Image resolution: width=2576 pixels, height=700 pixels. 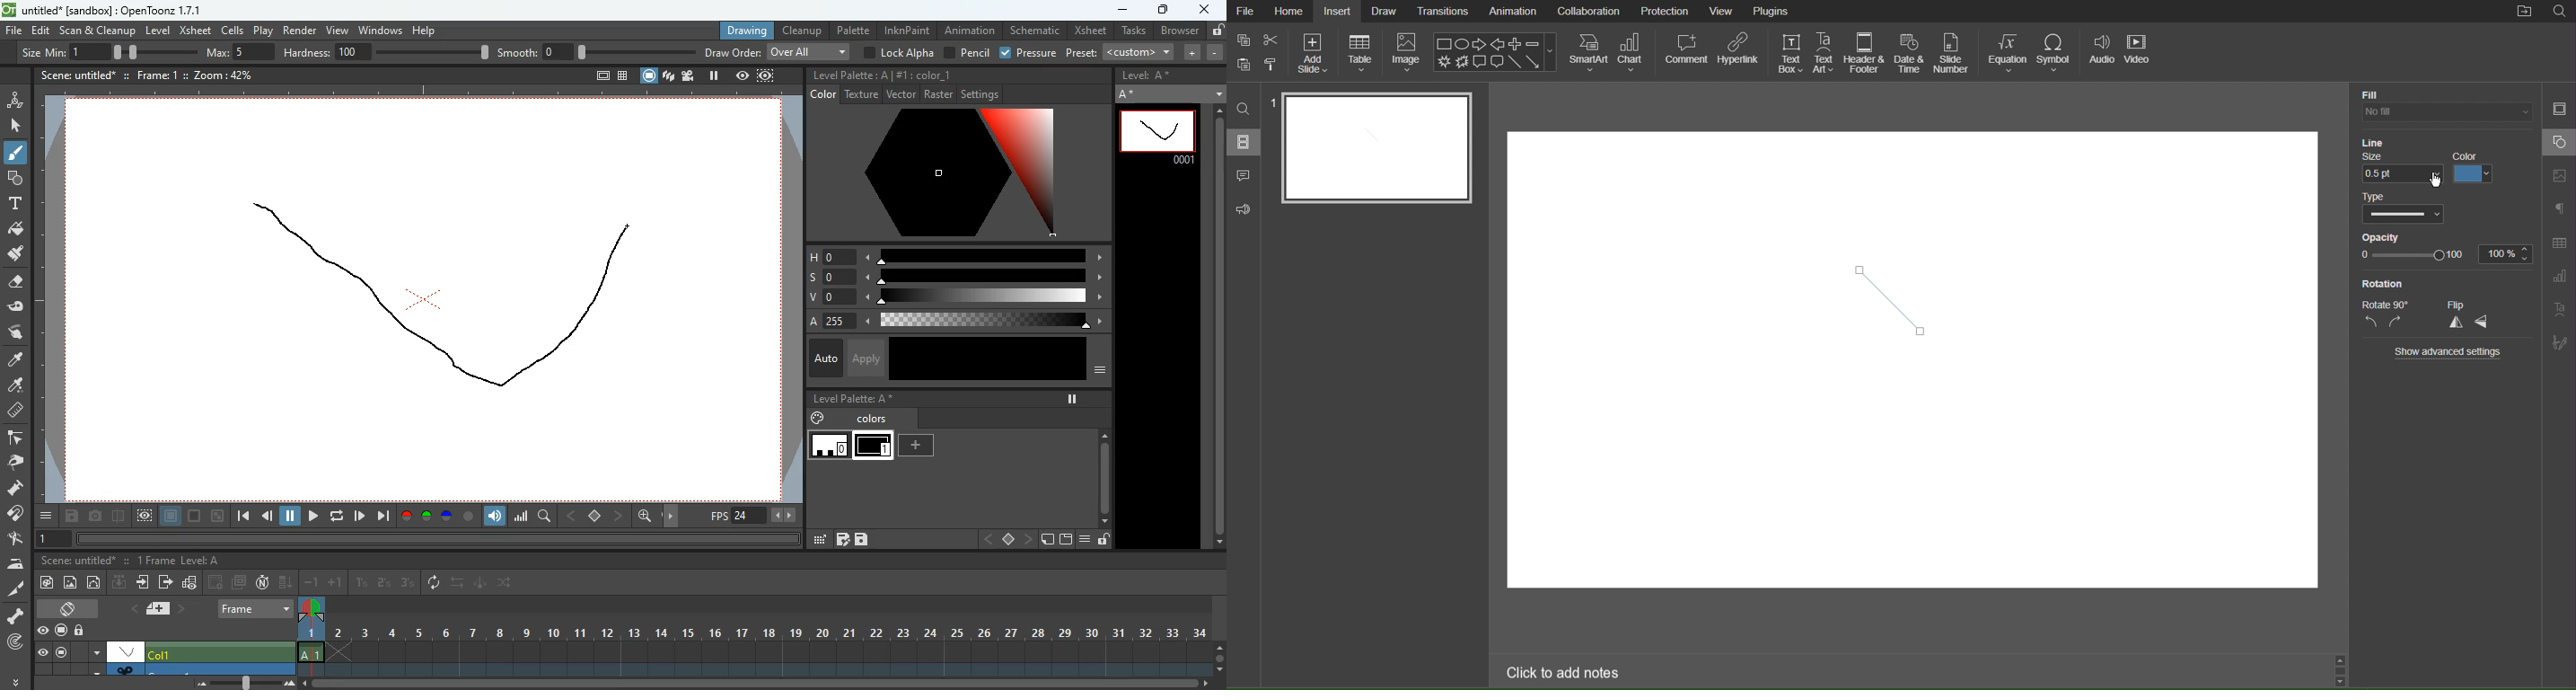 What do you see at coordinates (2387, 284) in the screenshot?
I see `Rotation` at bounding box center [2387, 284].